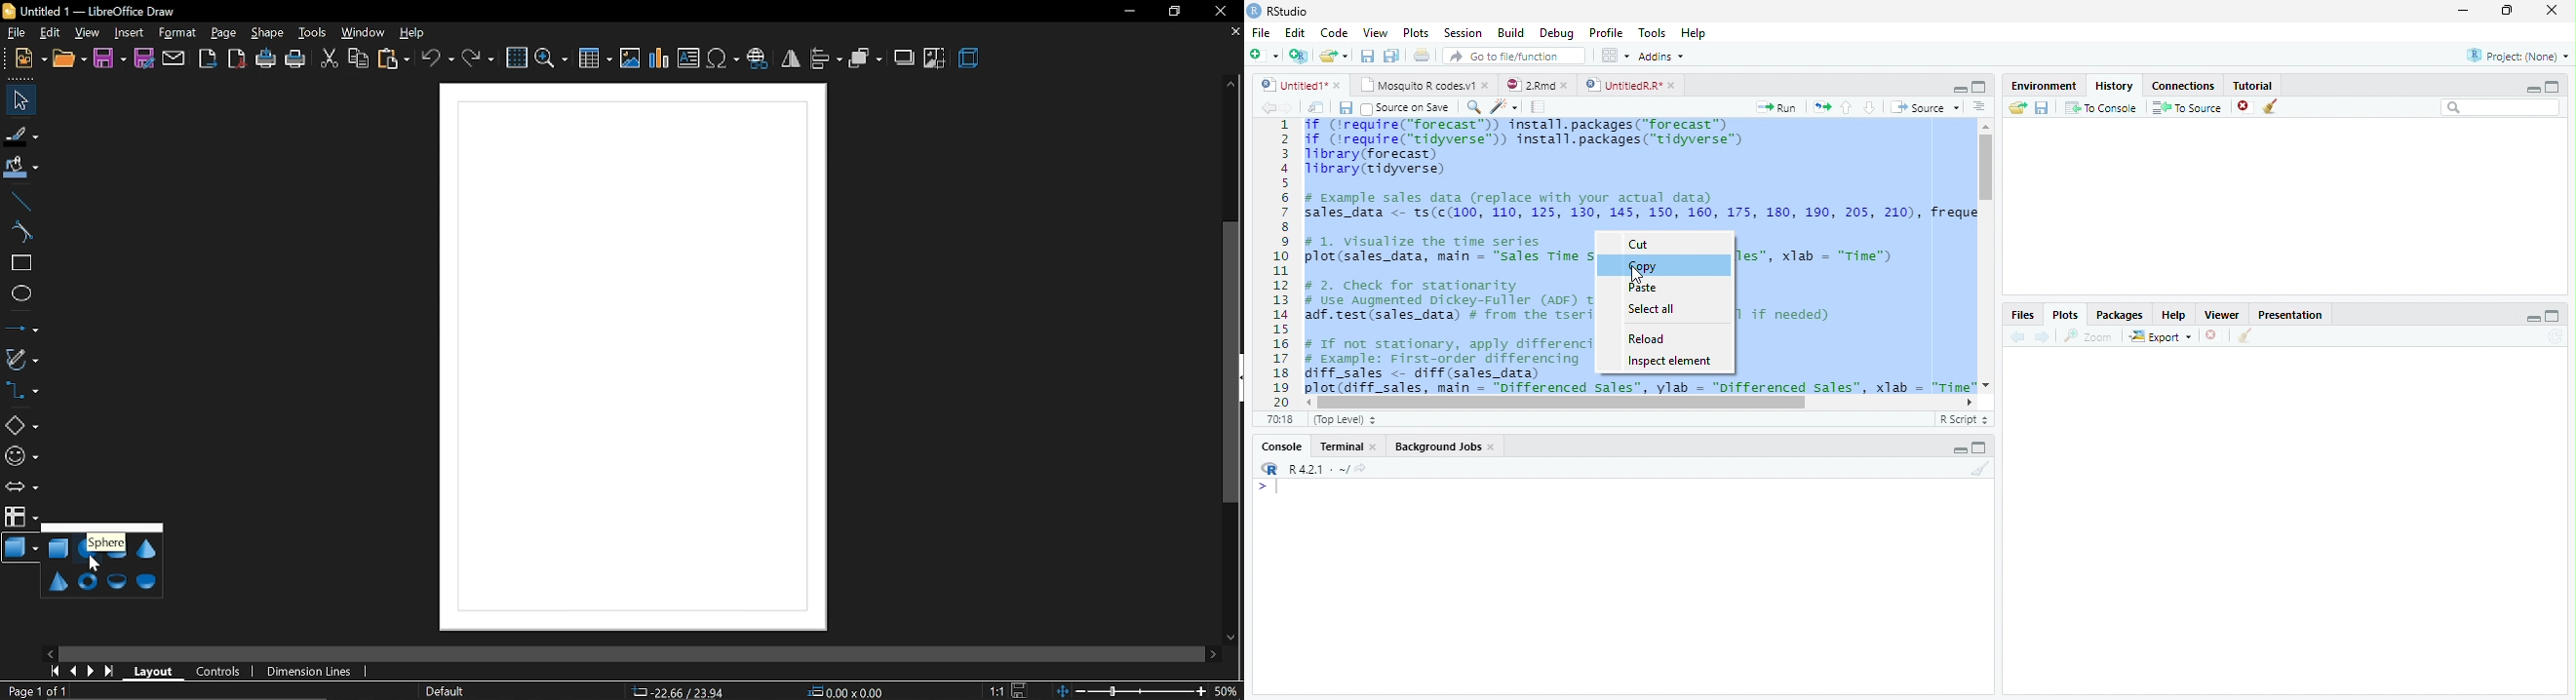 This screenshot has height=700, width=2576. I want to click on Help, so click(1693, 32).